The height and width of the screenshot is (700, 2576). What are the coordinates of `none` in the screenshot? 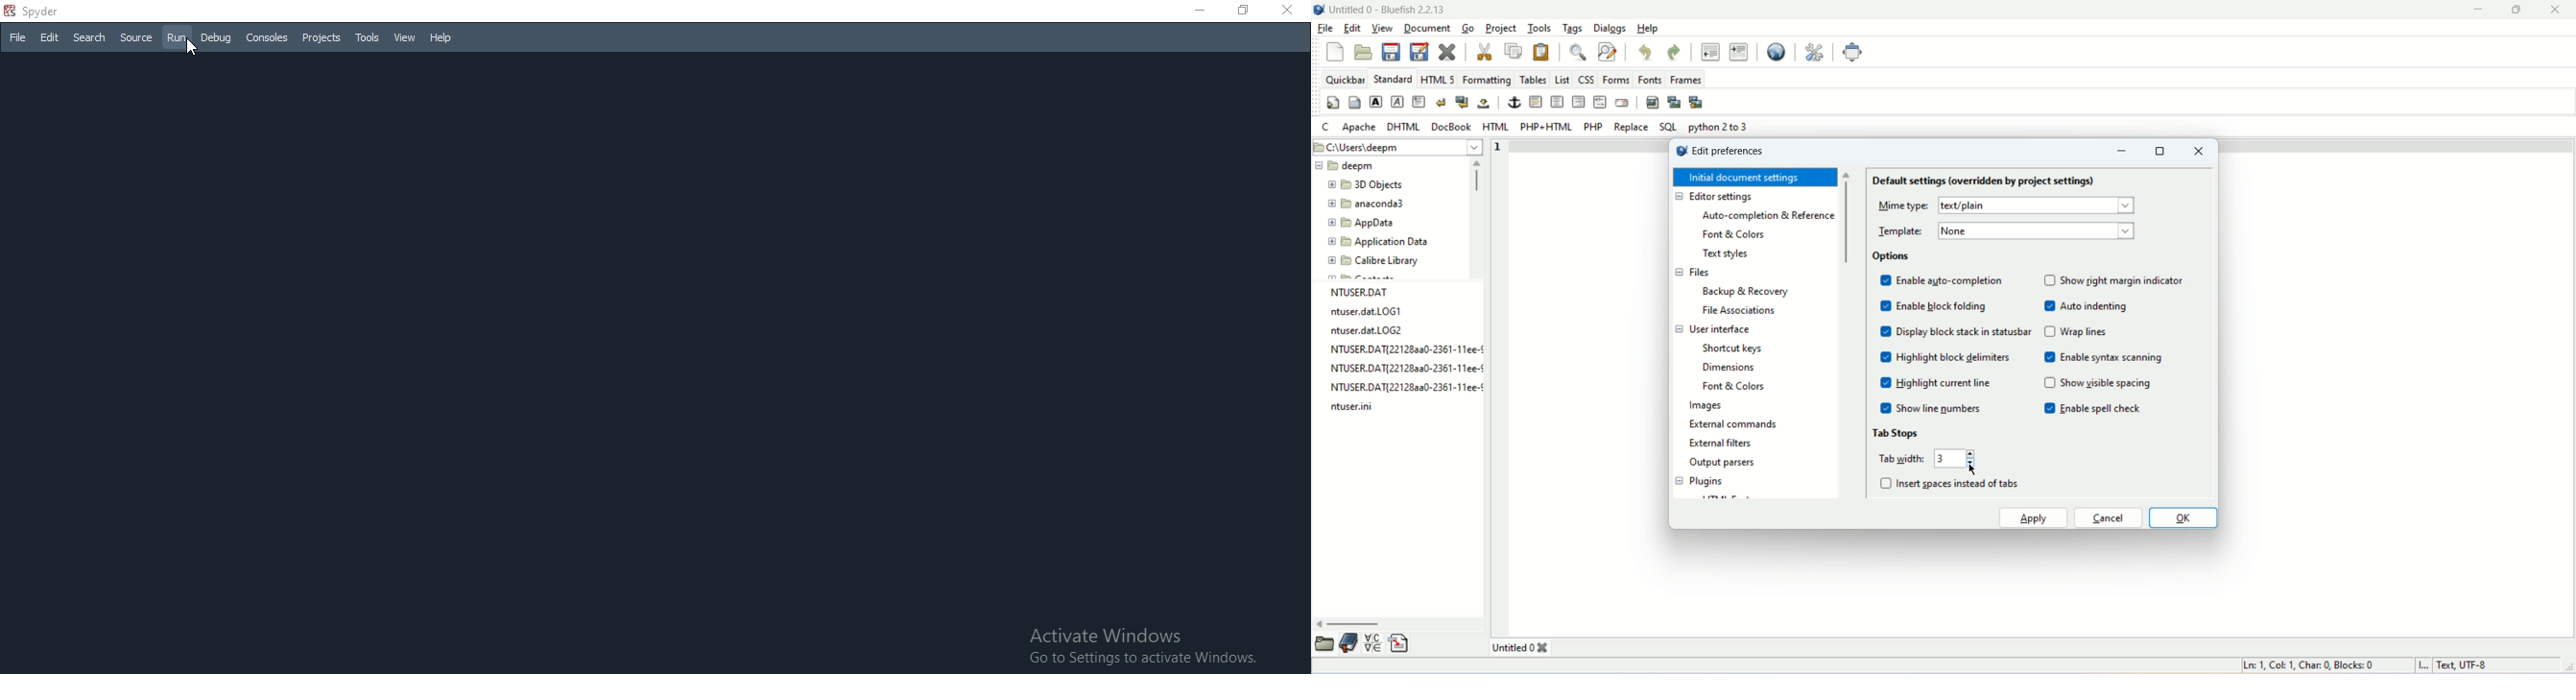 It's located at (1959, 231).